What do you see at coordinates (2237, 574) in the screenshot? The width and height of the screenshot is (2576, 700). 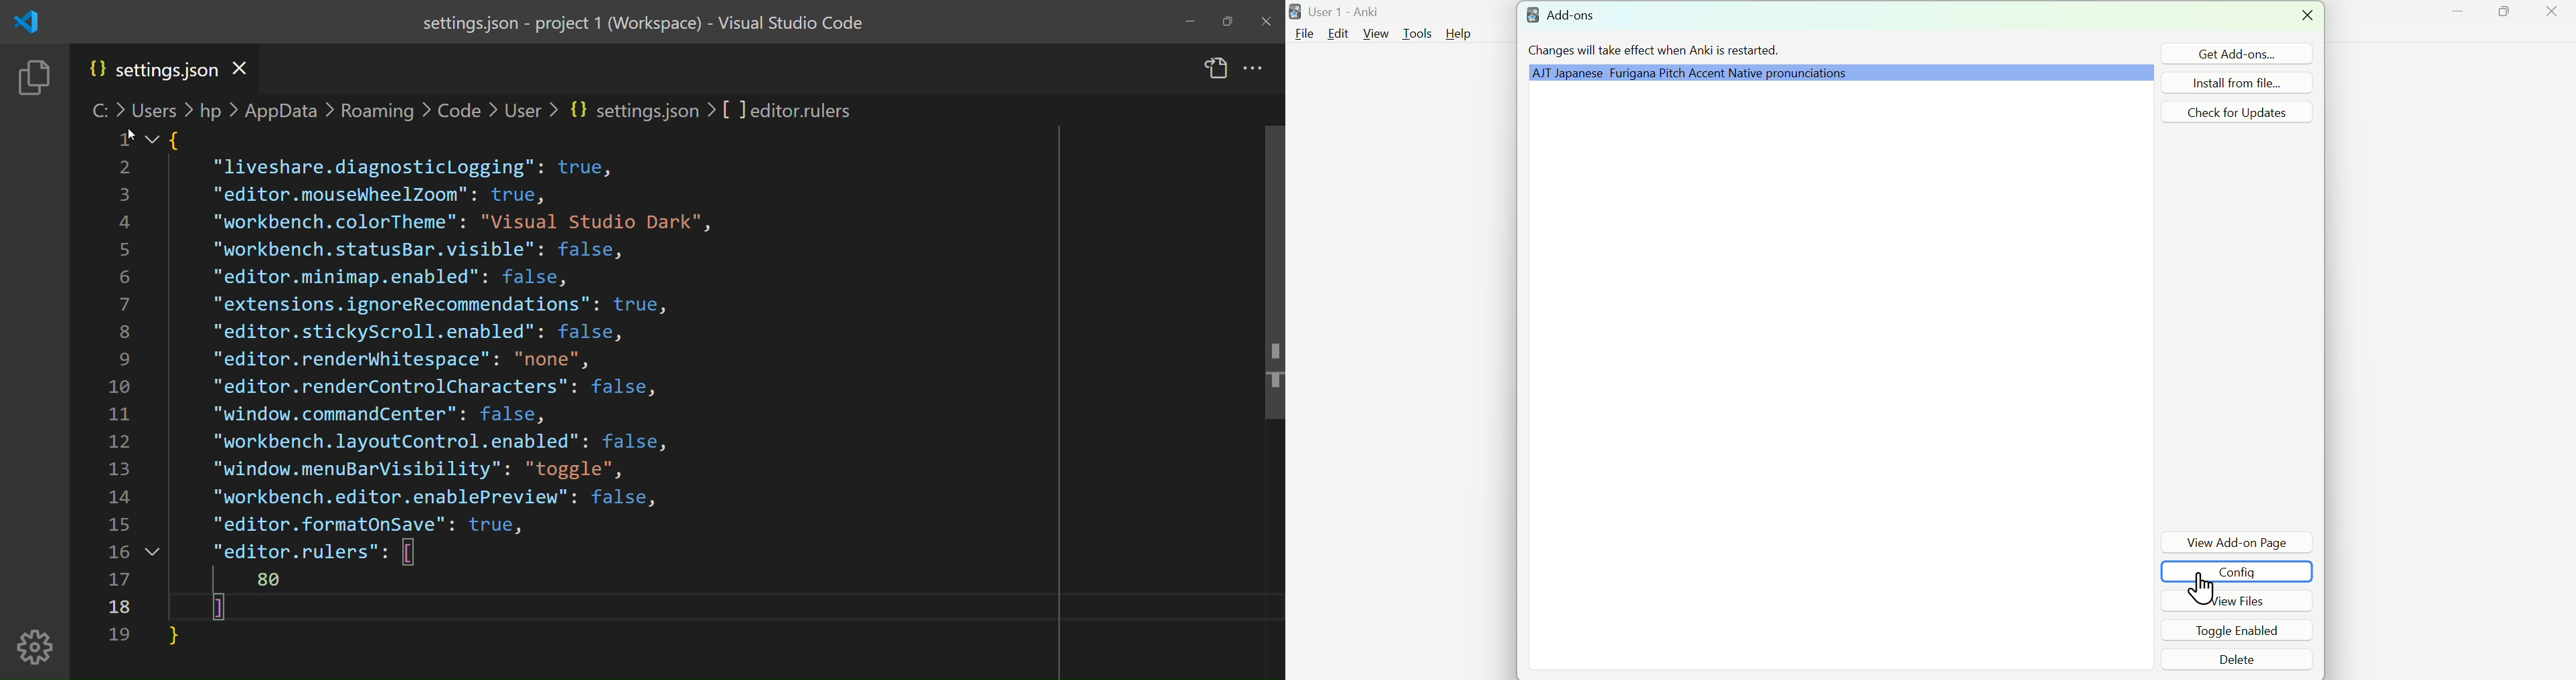 I see `Config` at bounding box center [2237, 574].